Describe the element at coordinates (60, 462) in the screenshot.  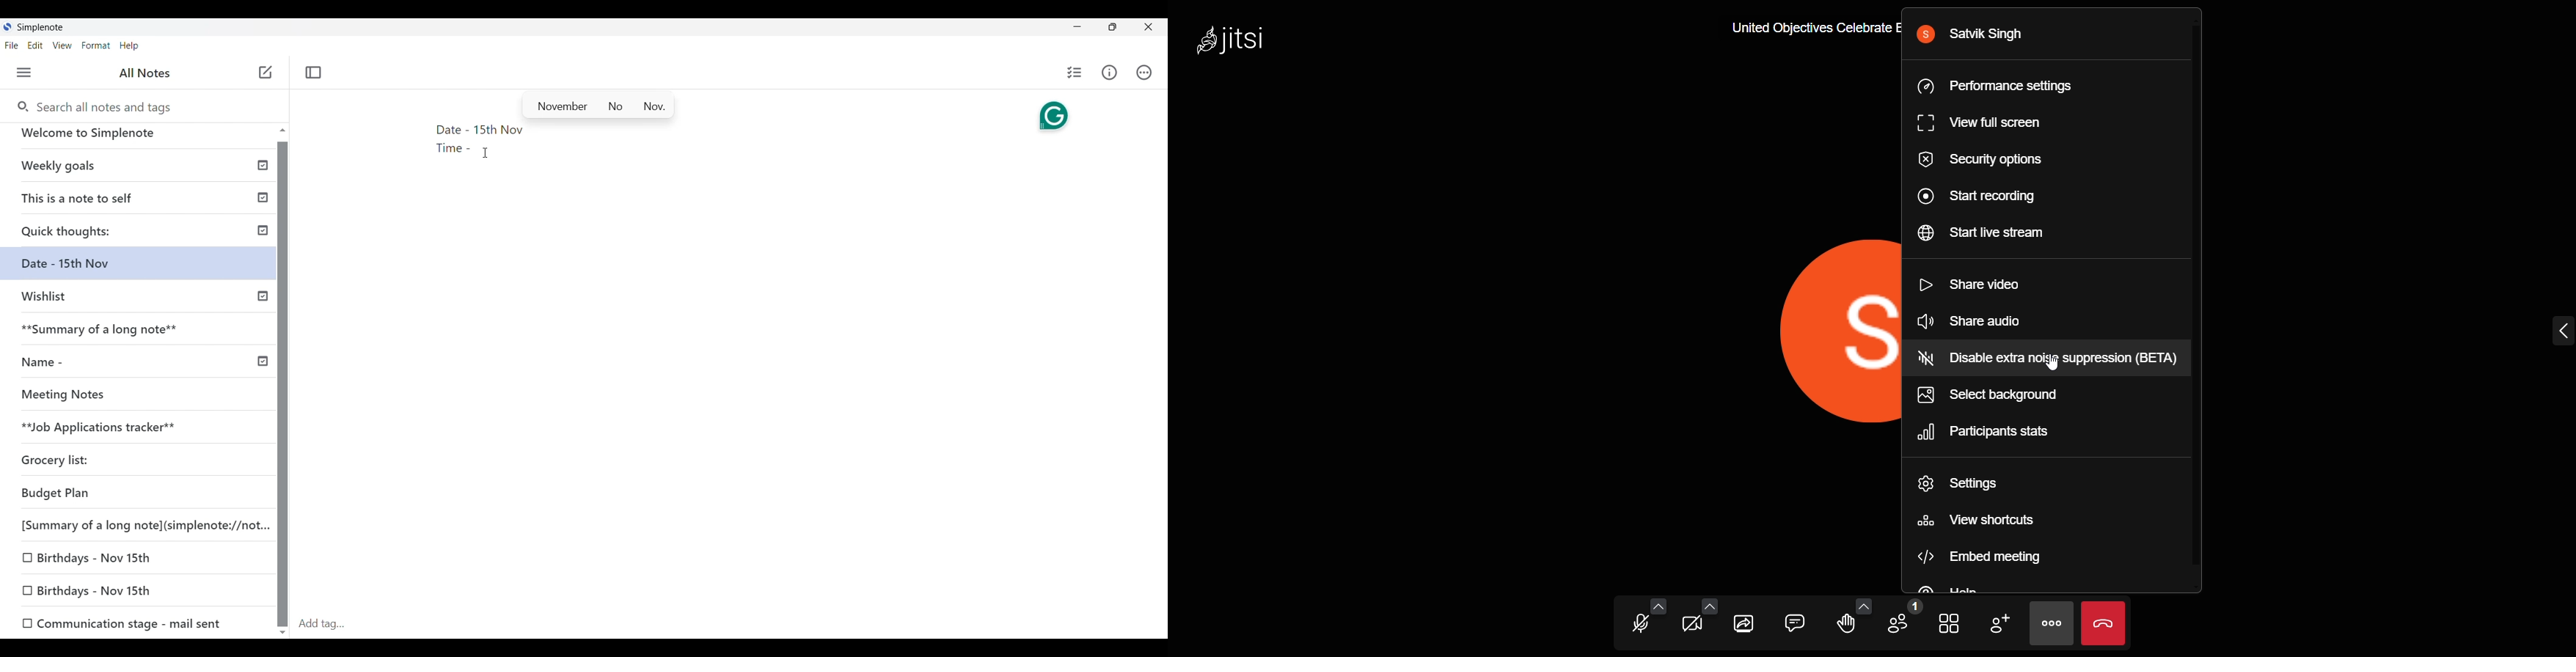
I see `Unpublished note` at that location.